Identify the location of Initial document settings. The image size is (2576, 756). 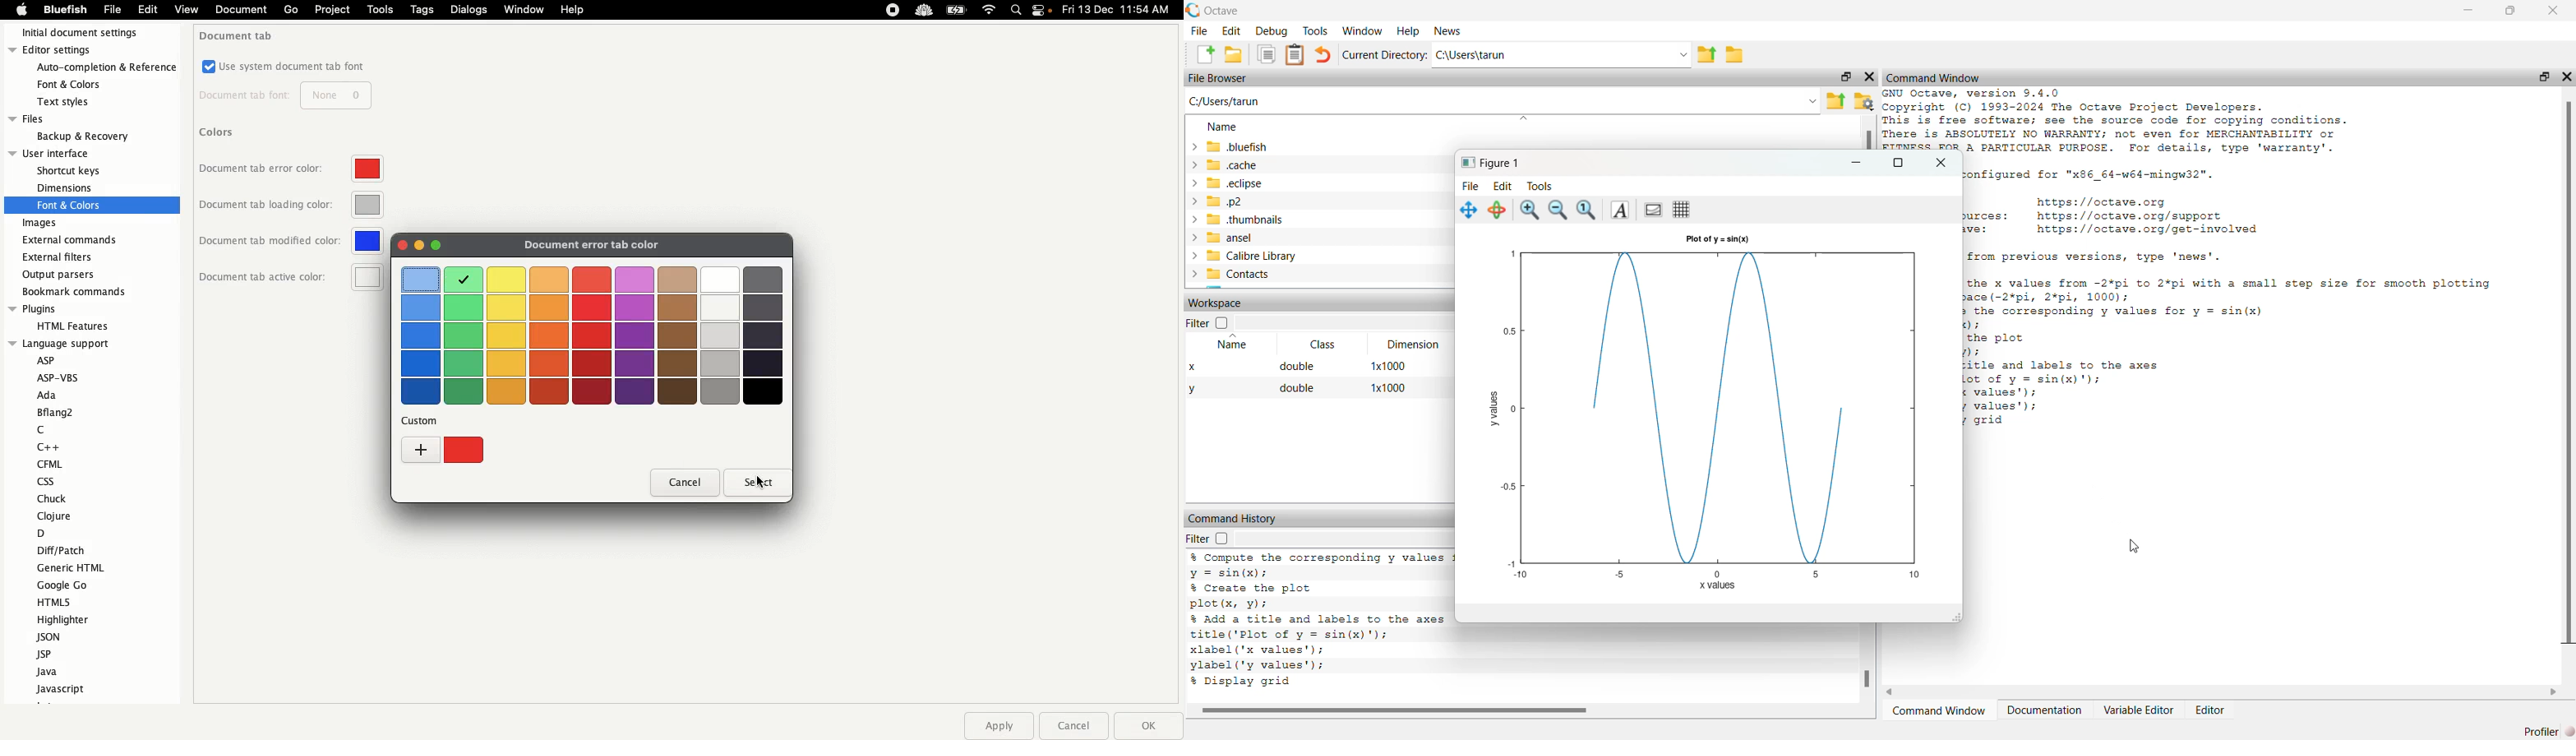
(87, 34).